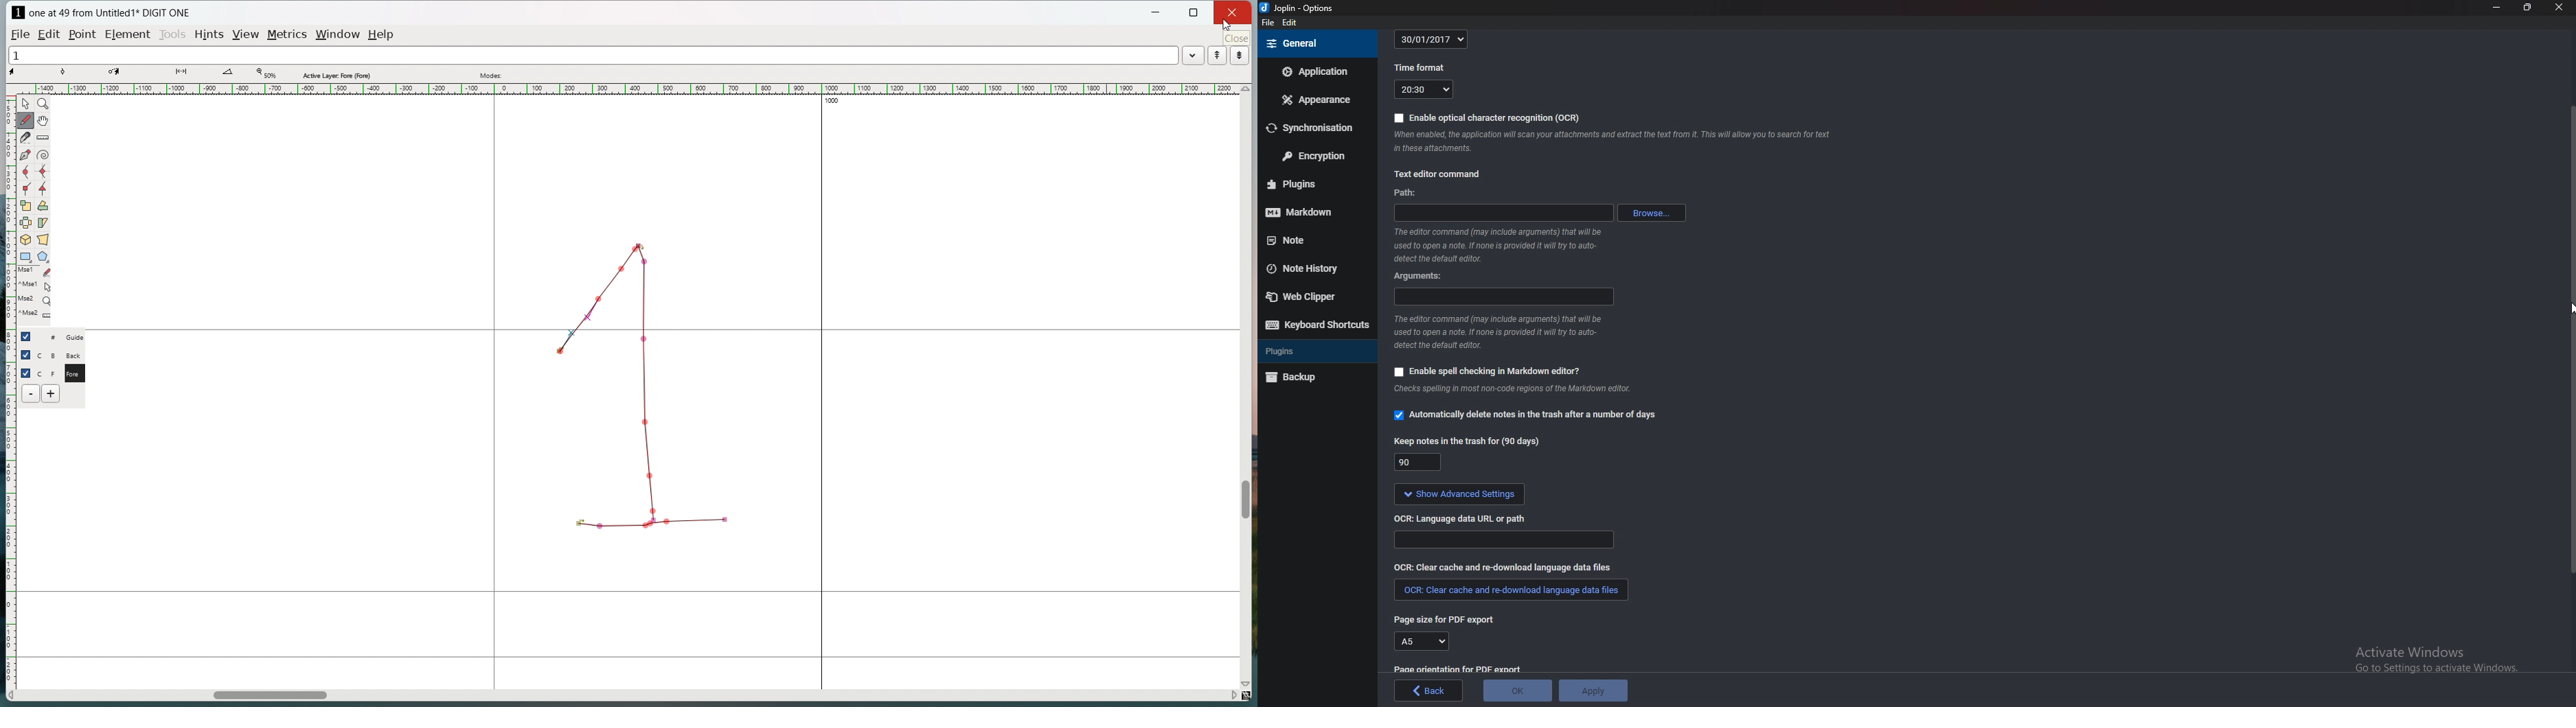 Image resolution: width=2576 pixels, height=728 pixels. What do you see at coordinates (1431, 40) in the screenshot?
I see `Date format` at bounding box center [1431, 40].